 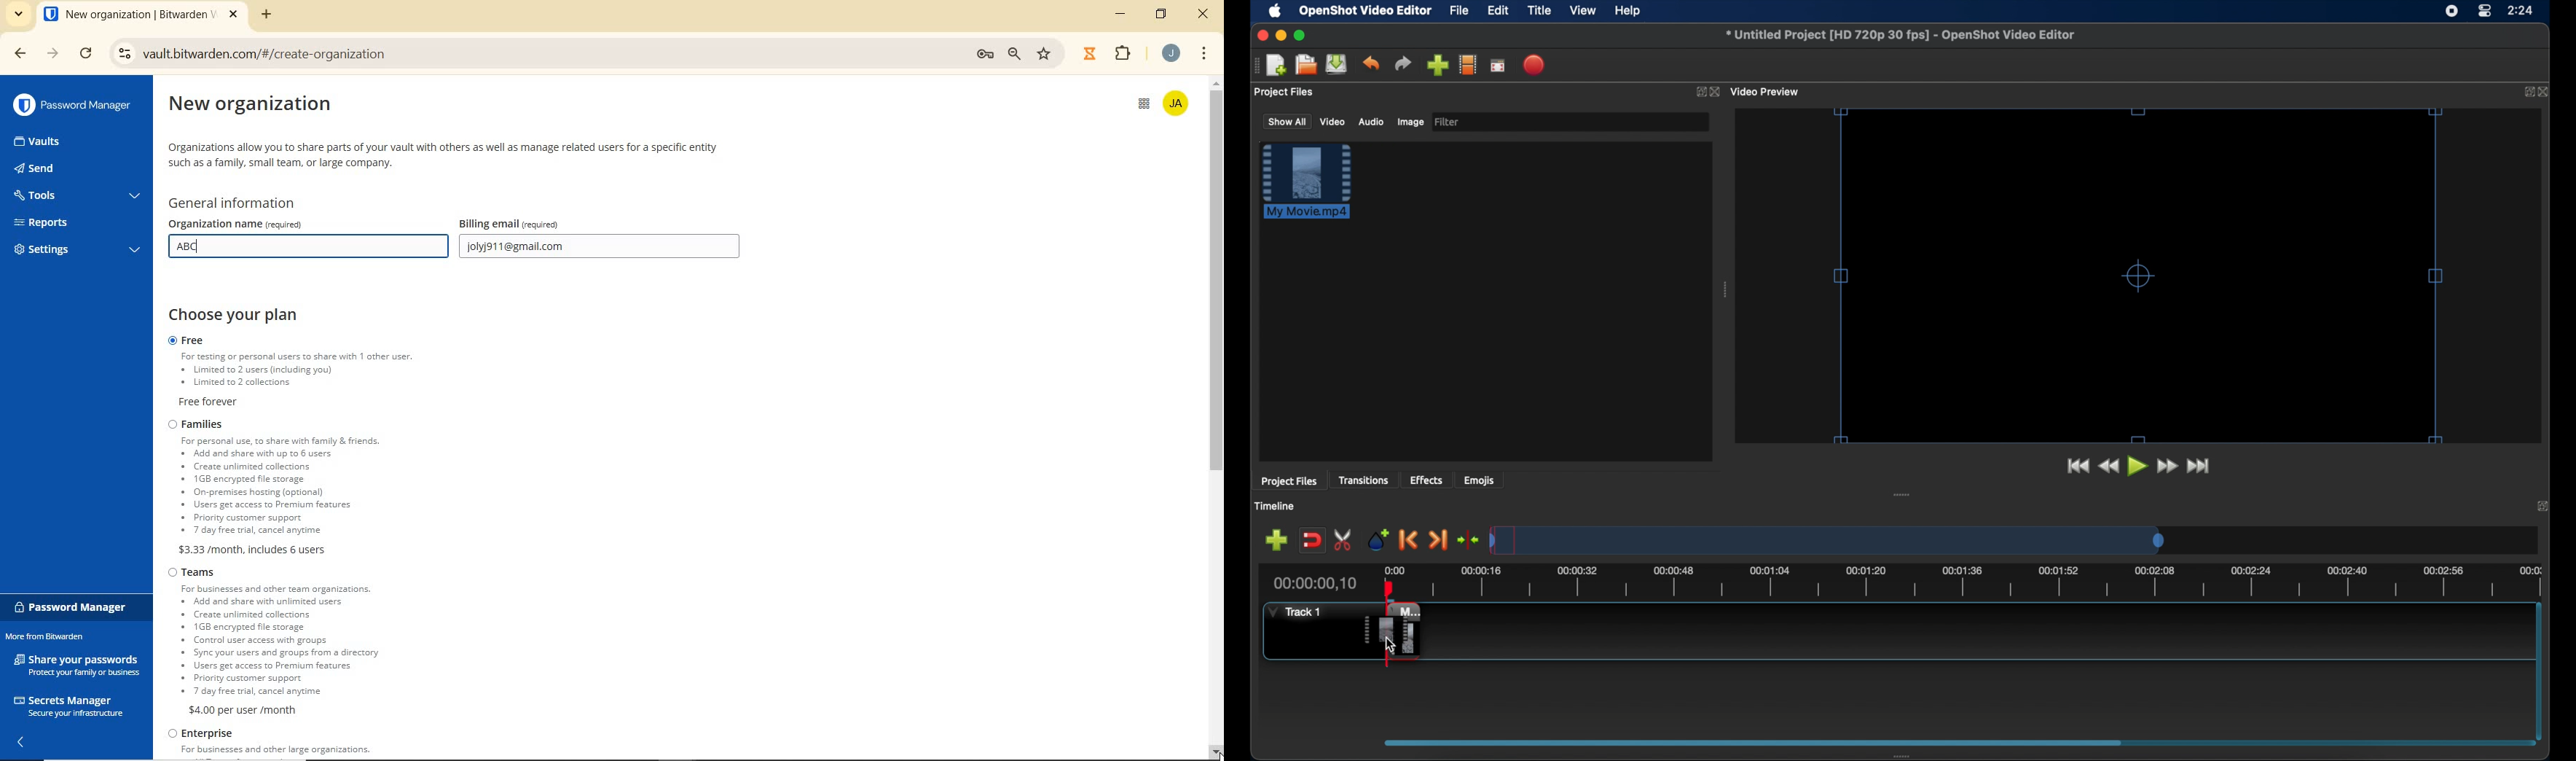 I want to click on play button, so click(x=2137, y=466).